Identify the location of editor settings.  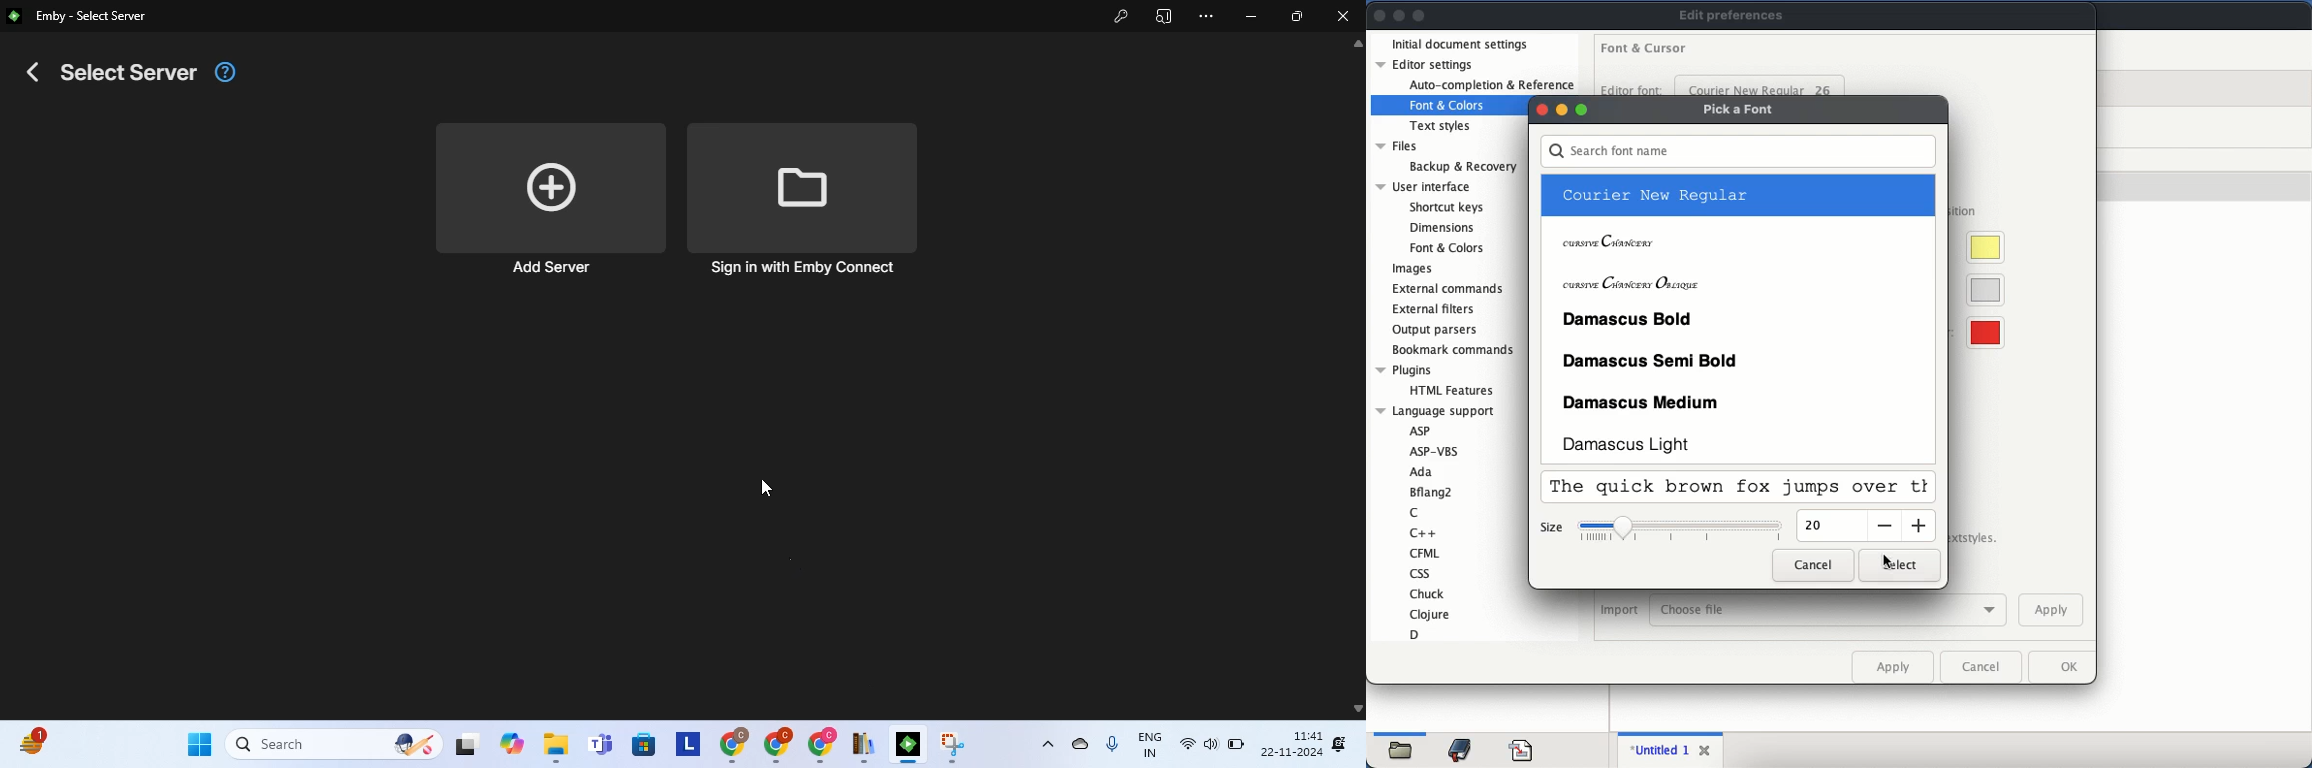
(1426, 65).